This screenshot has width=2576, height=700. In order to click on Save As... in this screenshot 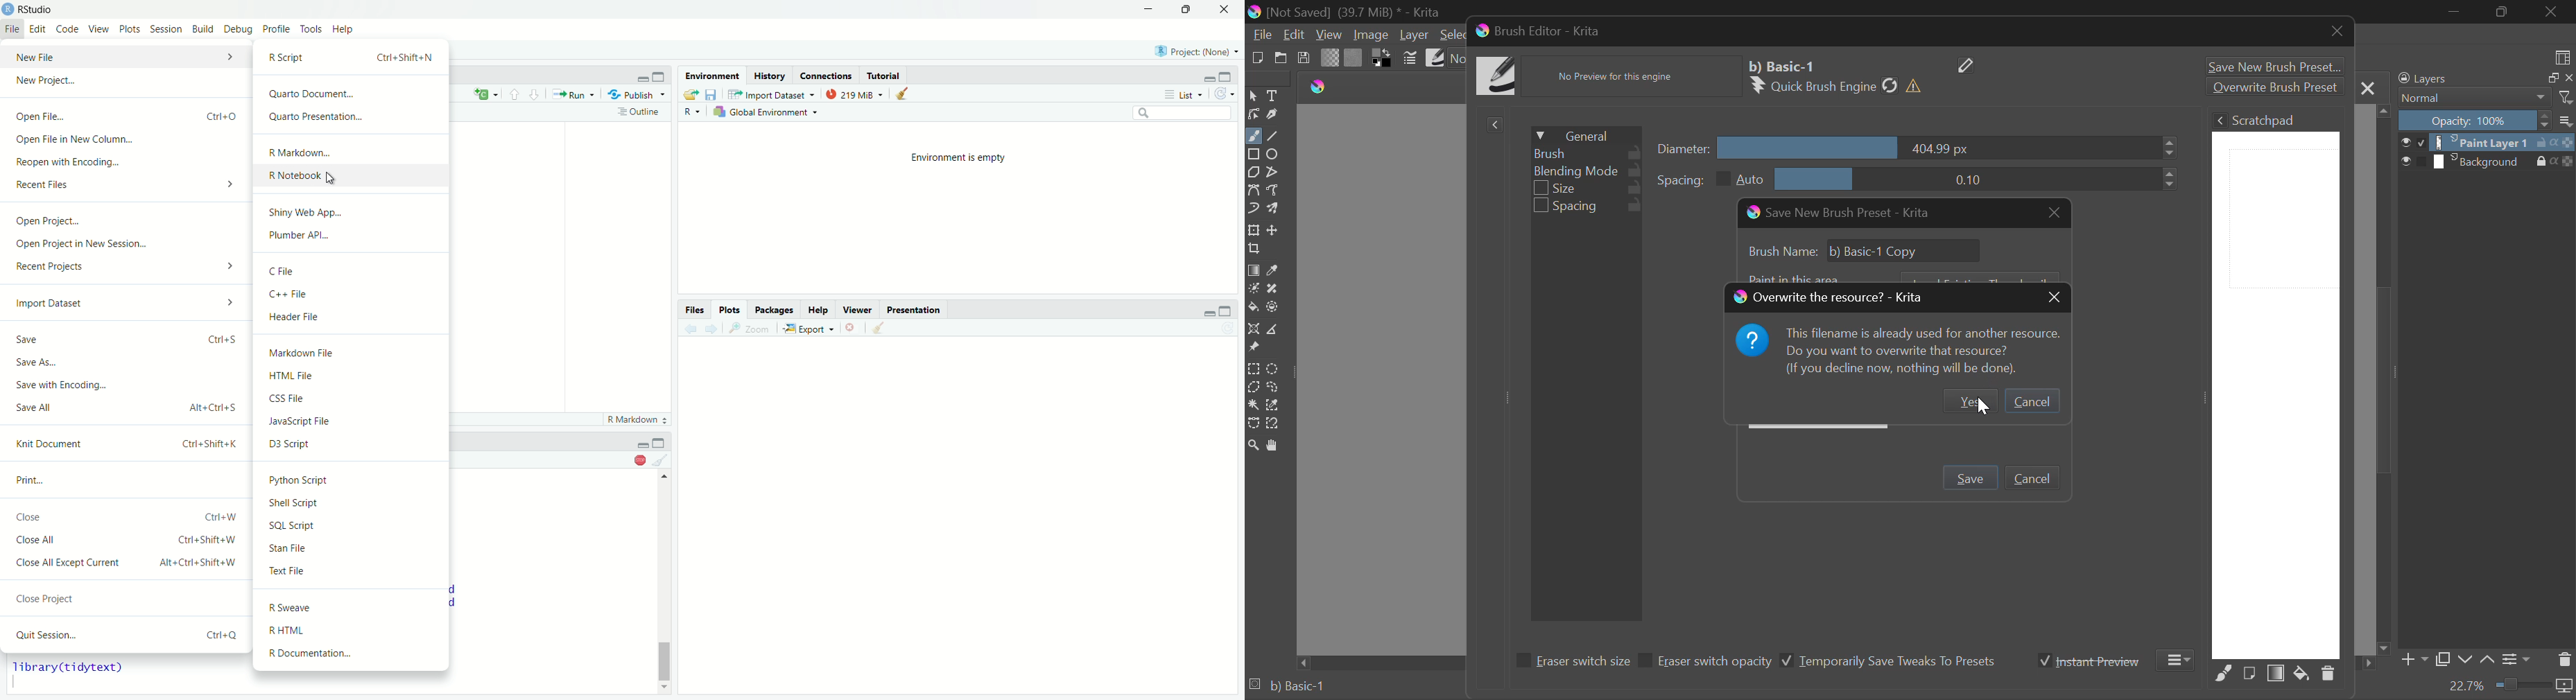, I will do `click(123, 360)`.